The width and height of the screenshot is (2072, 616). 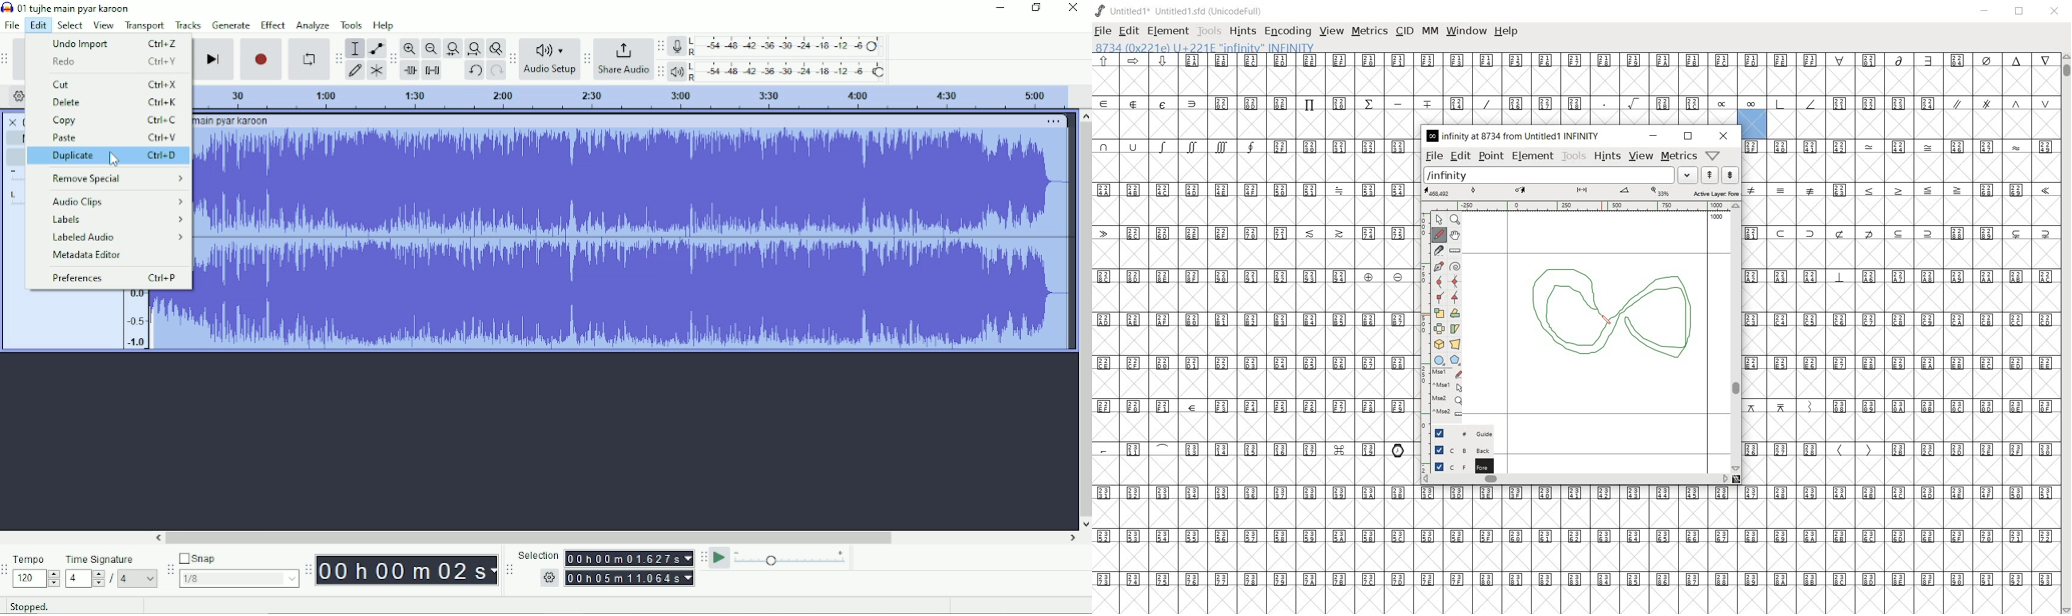 I want to click on restore down, so click(x=2021, y=13).